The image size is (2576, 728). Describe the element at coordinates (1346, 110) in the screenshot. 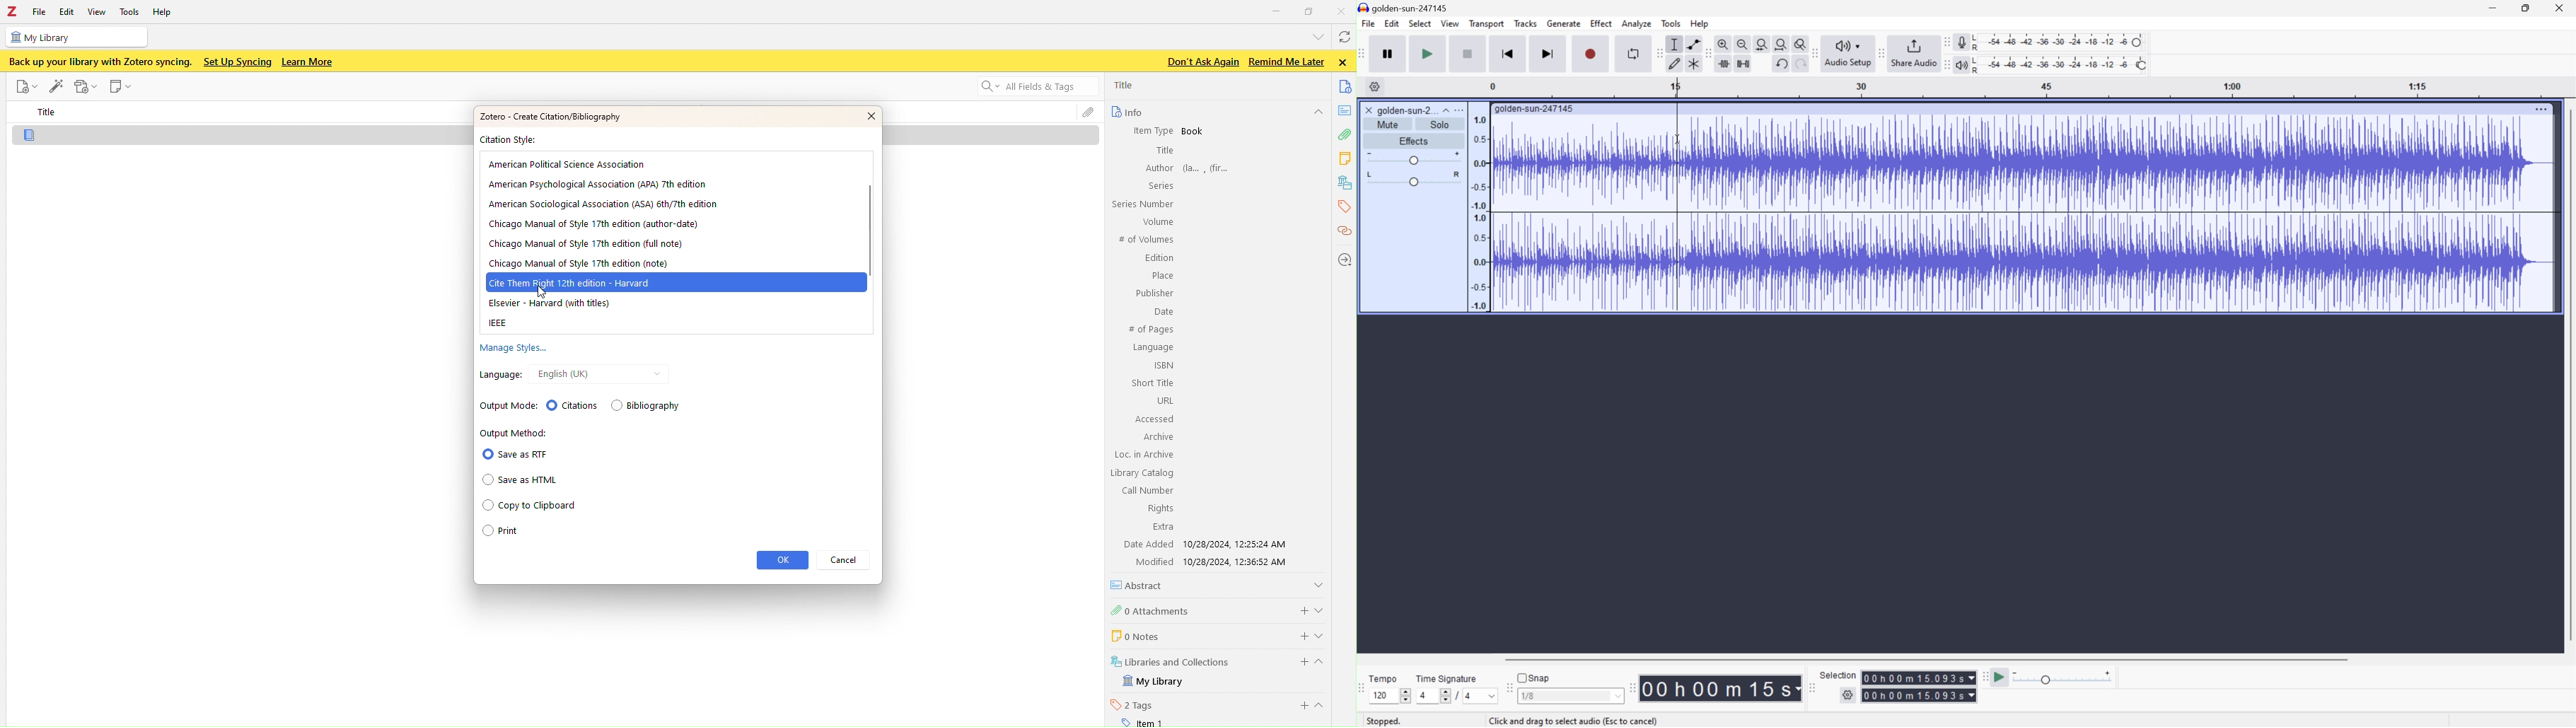

I see `notes` at that location.